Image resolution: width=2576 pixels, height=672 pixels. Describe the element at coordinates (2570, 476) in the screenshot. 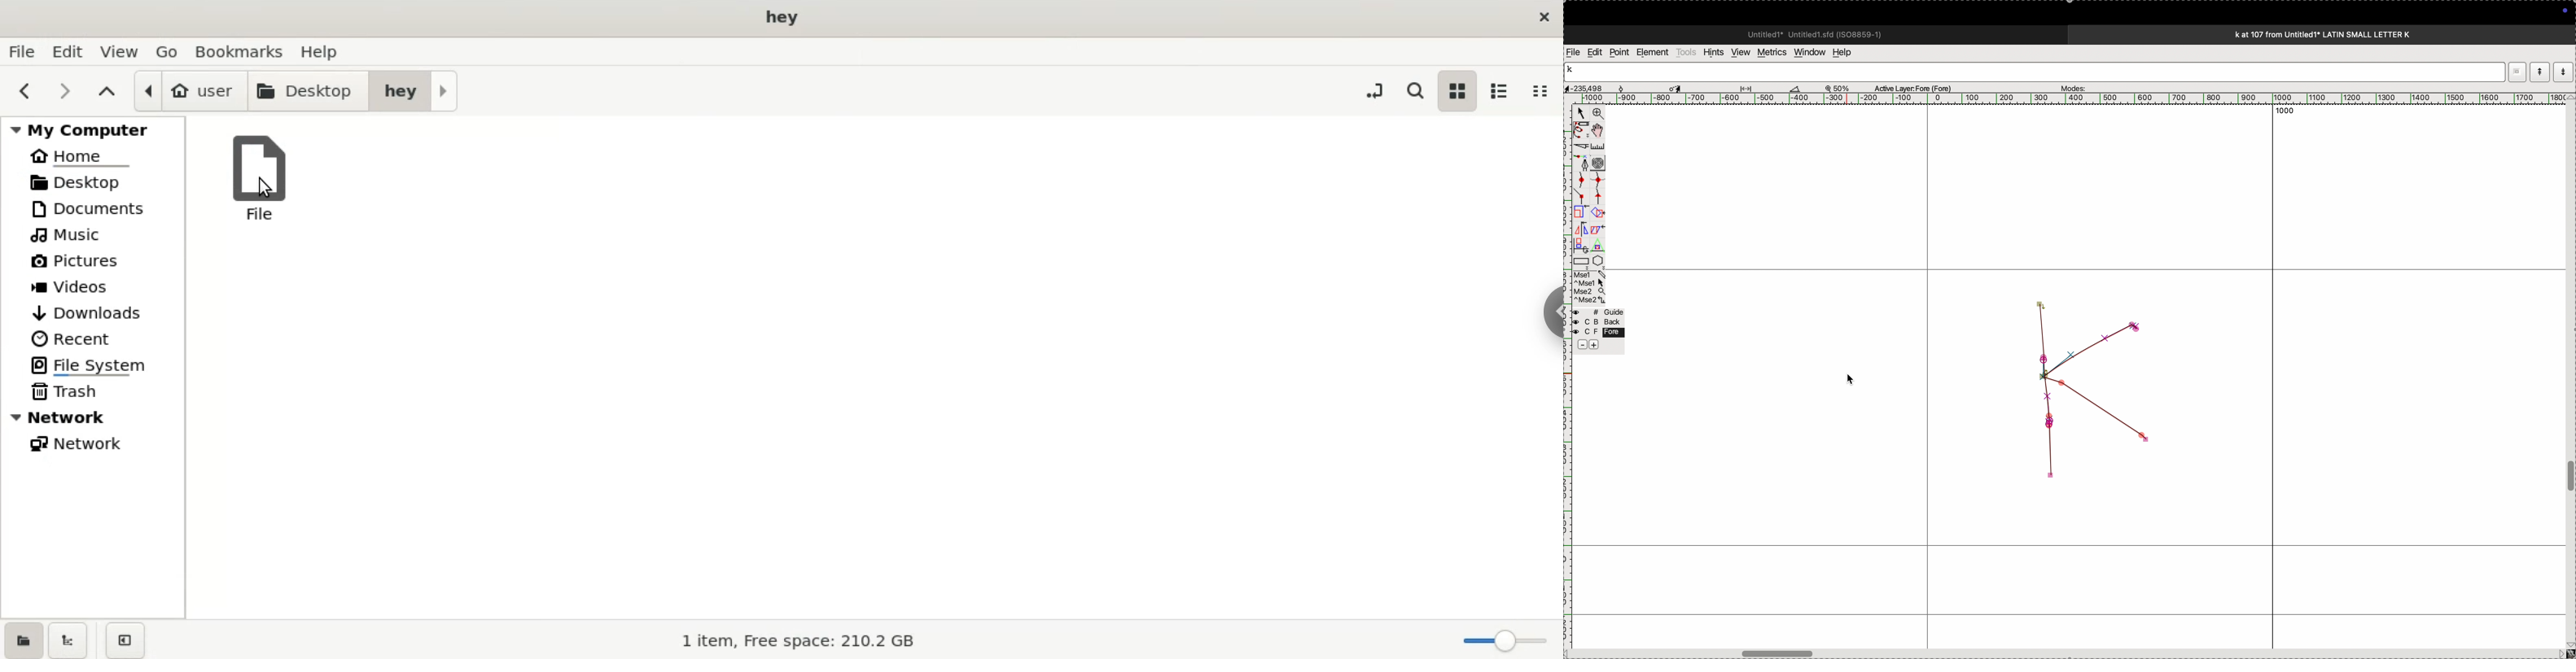

I see `toggle` at that location.